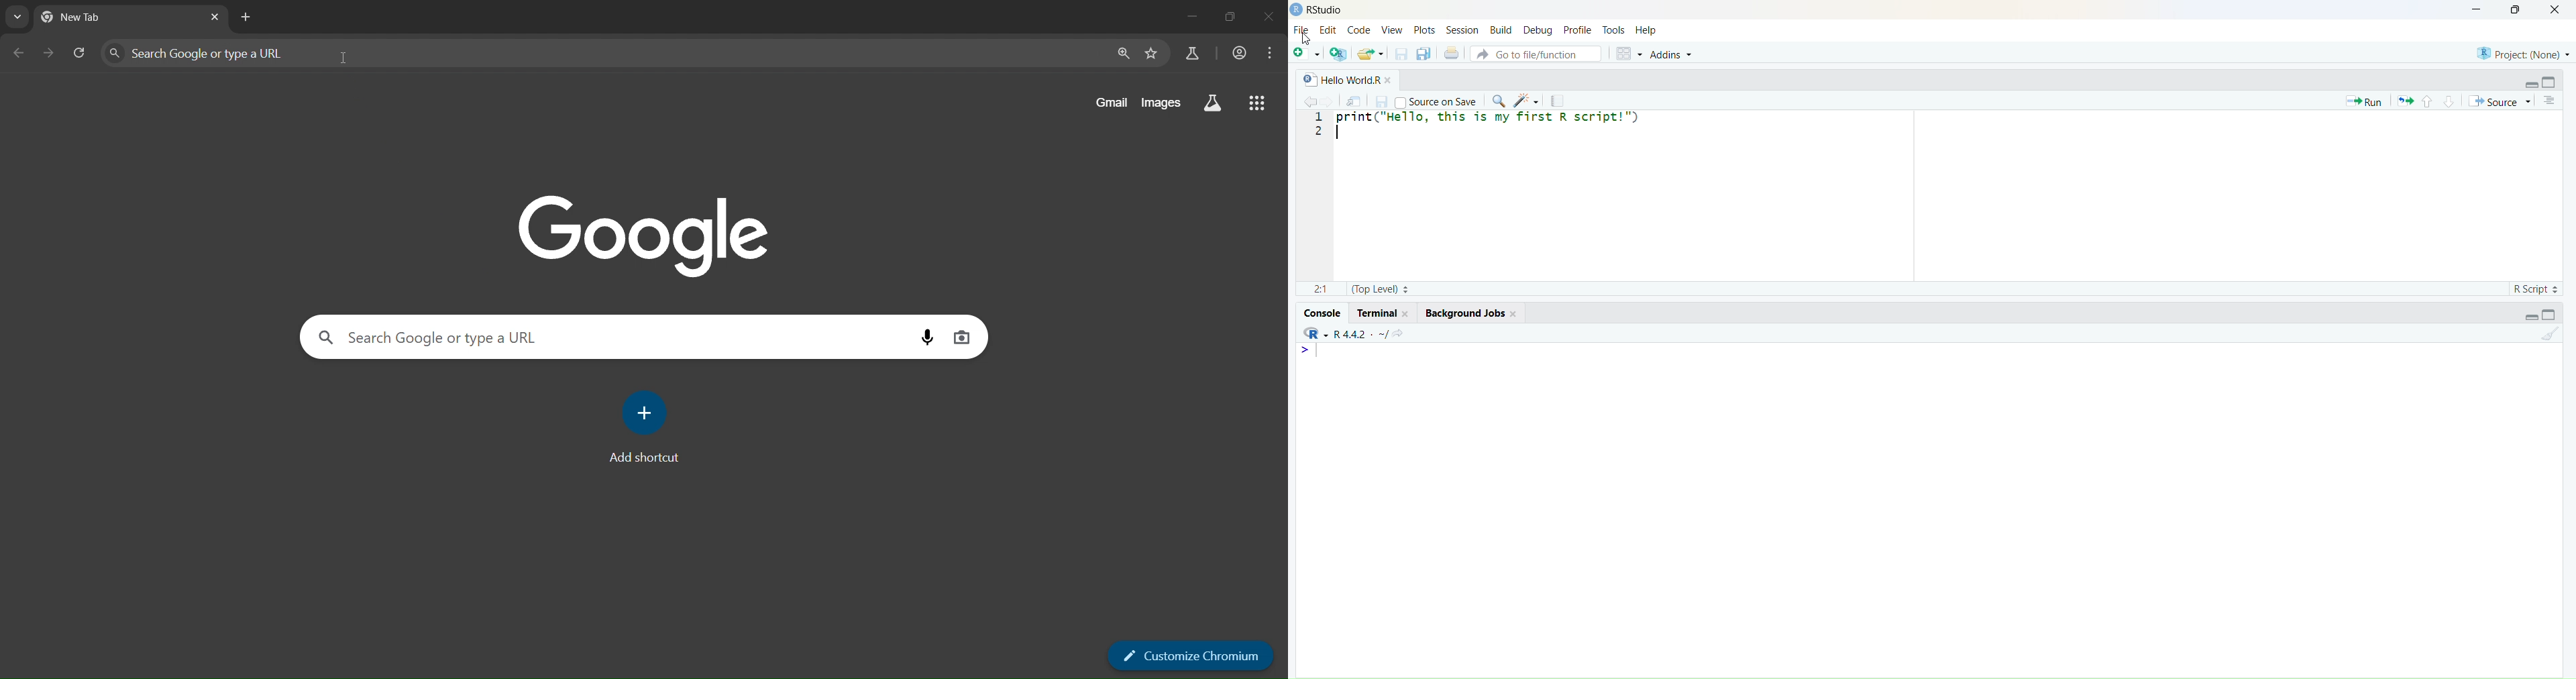 The image size is (2576, 700). I want to click on Terminal, so click(1381, 313).